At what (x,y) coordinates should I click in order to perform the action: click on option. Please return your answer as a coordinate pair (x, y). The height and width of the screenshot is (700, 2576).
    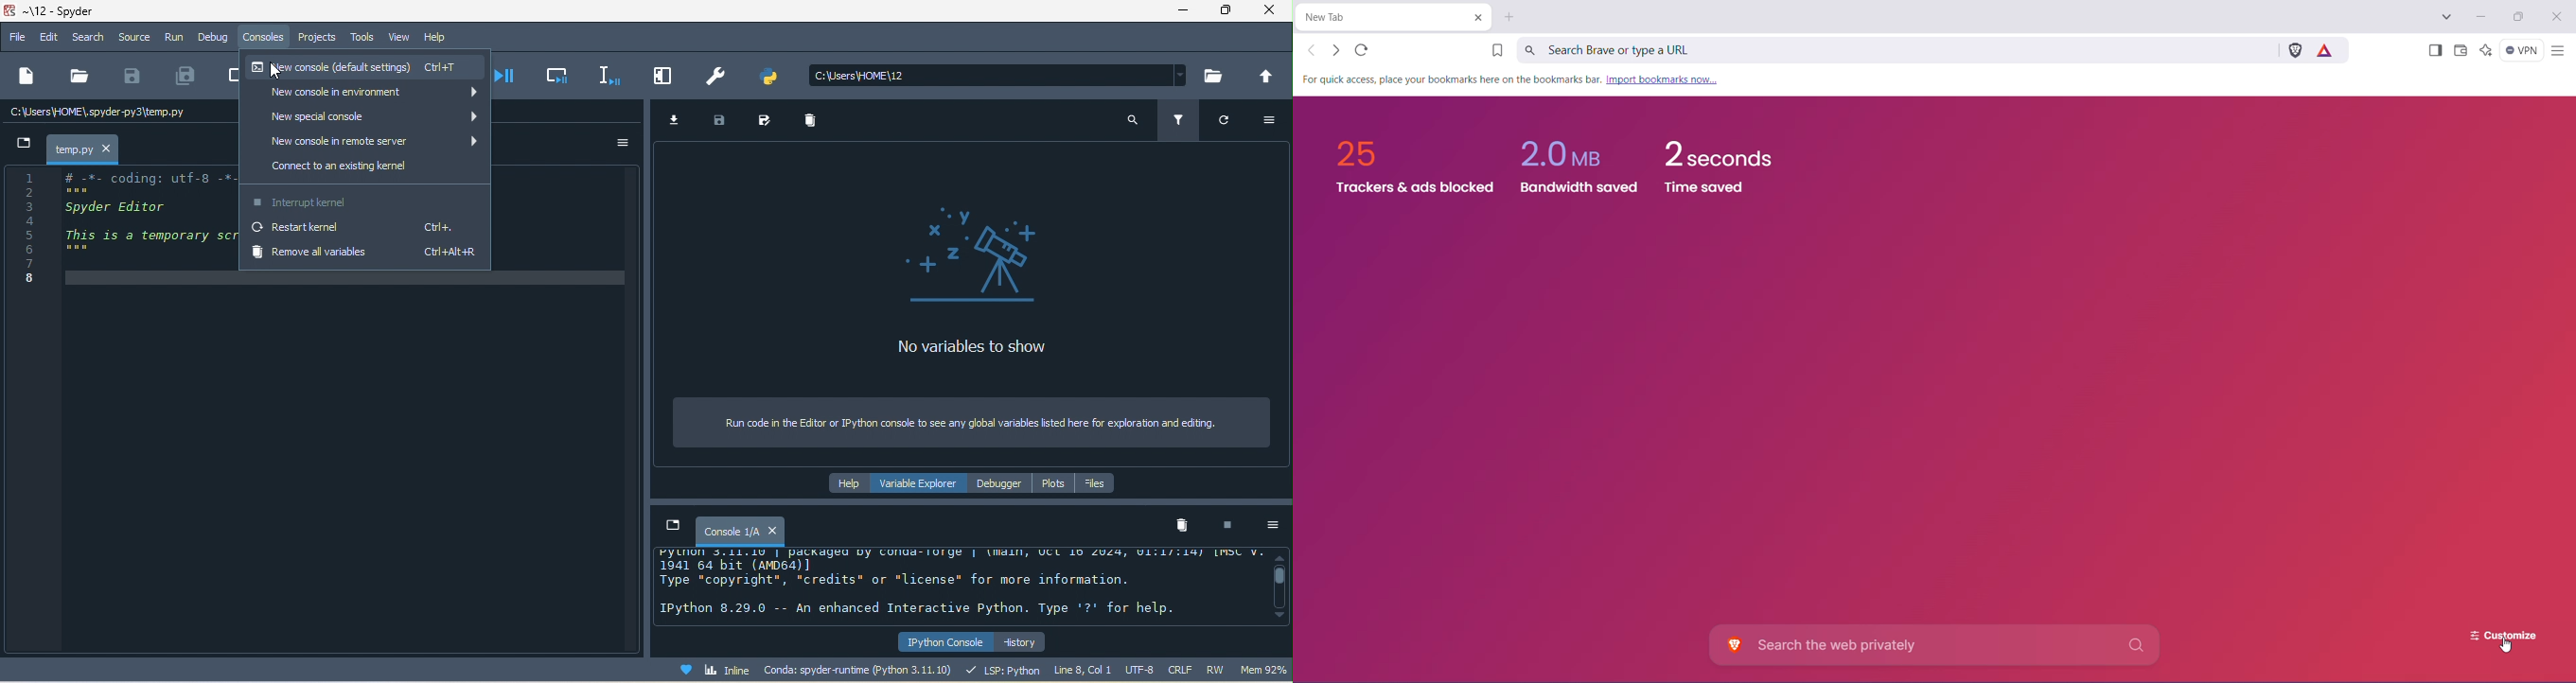
    Looking at the image, I should click on (1274, 527).